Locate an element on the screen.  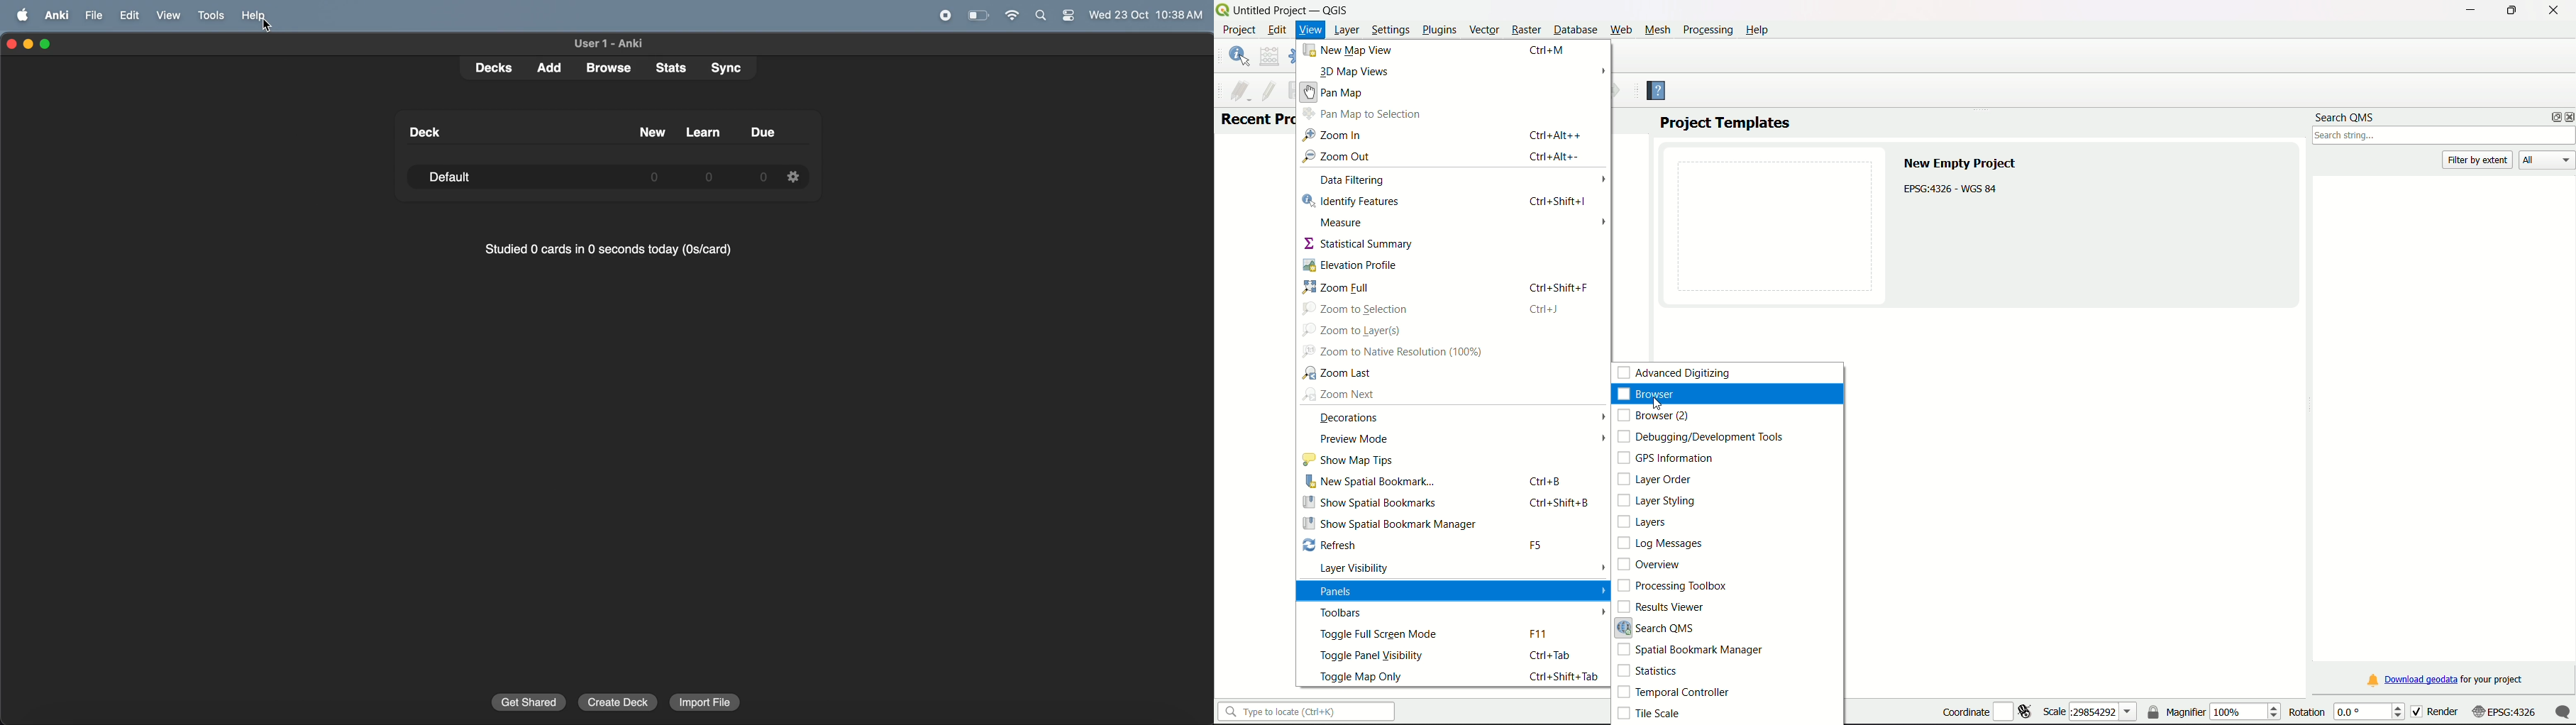
sync is located at coordinates (723, 68).